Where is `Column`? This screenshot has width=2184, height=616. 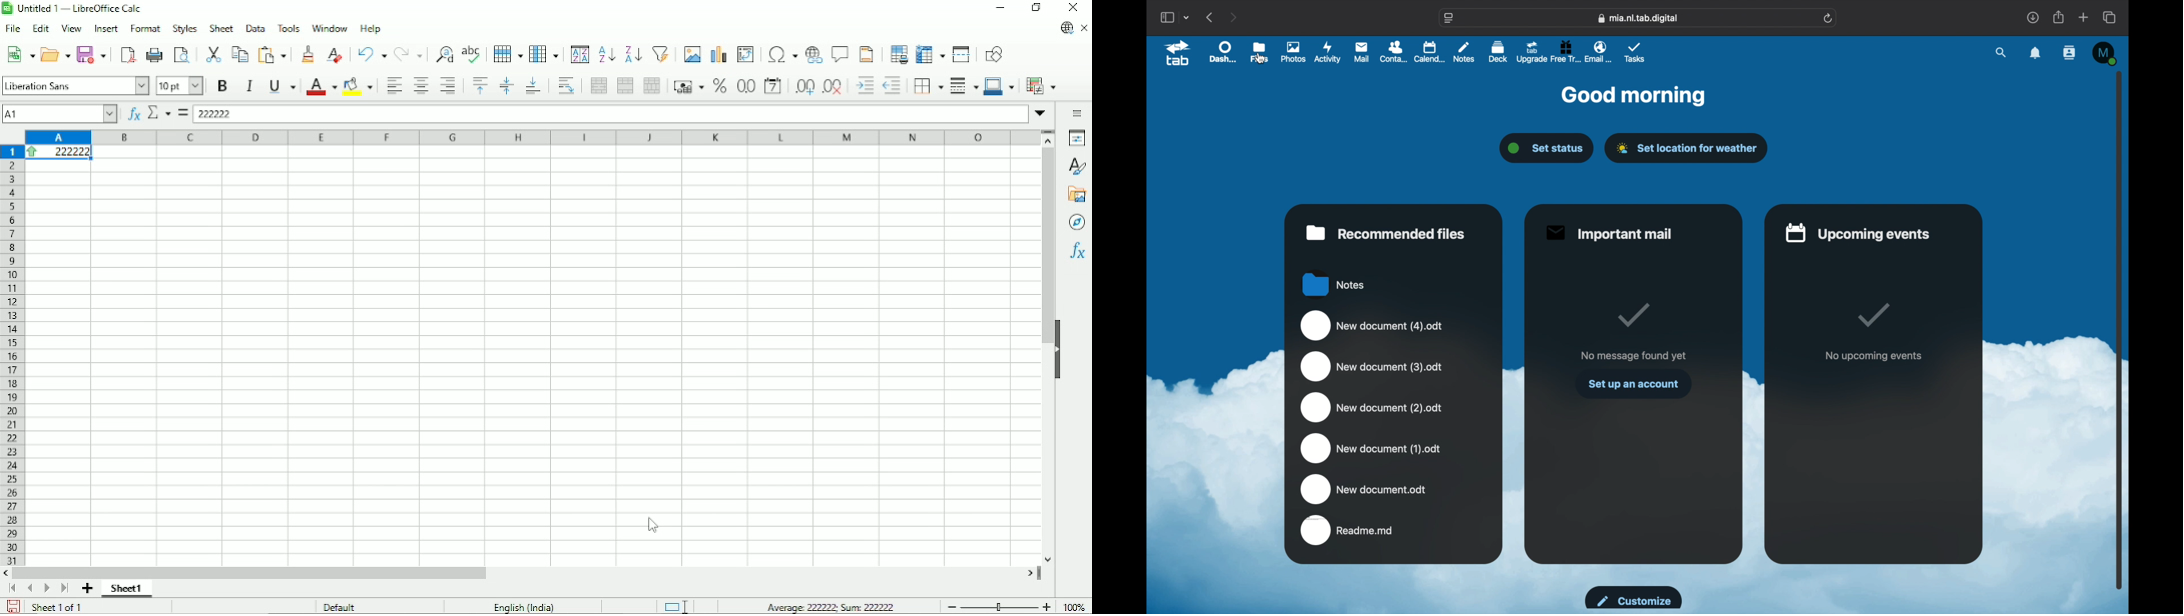
Column is located at coordinates (545, 54).